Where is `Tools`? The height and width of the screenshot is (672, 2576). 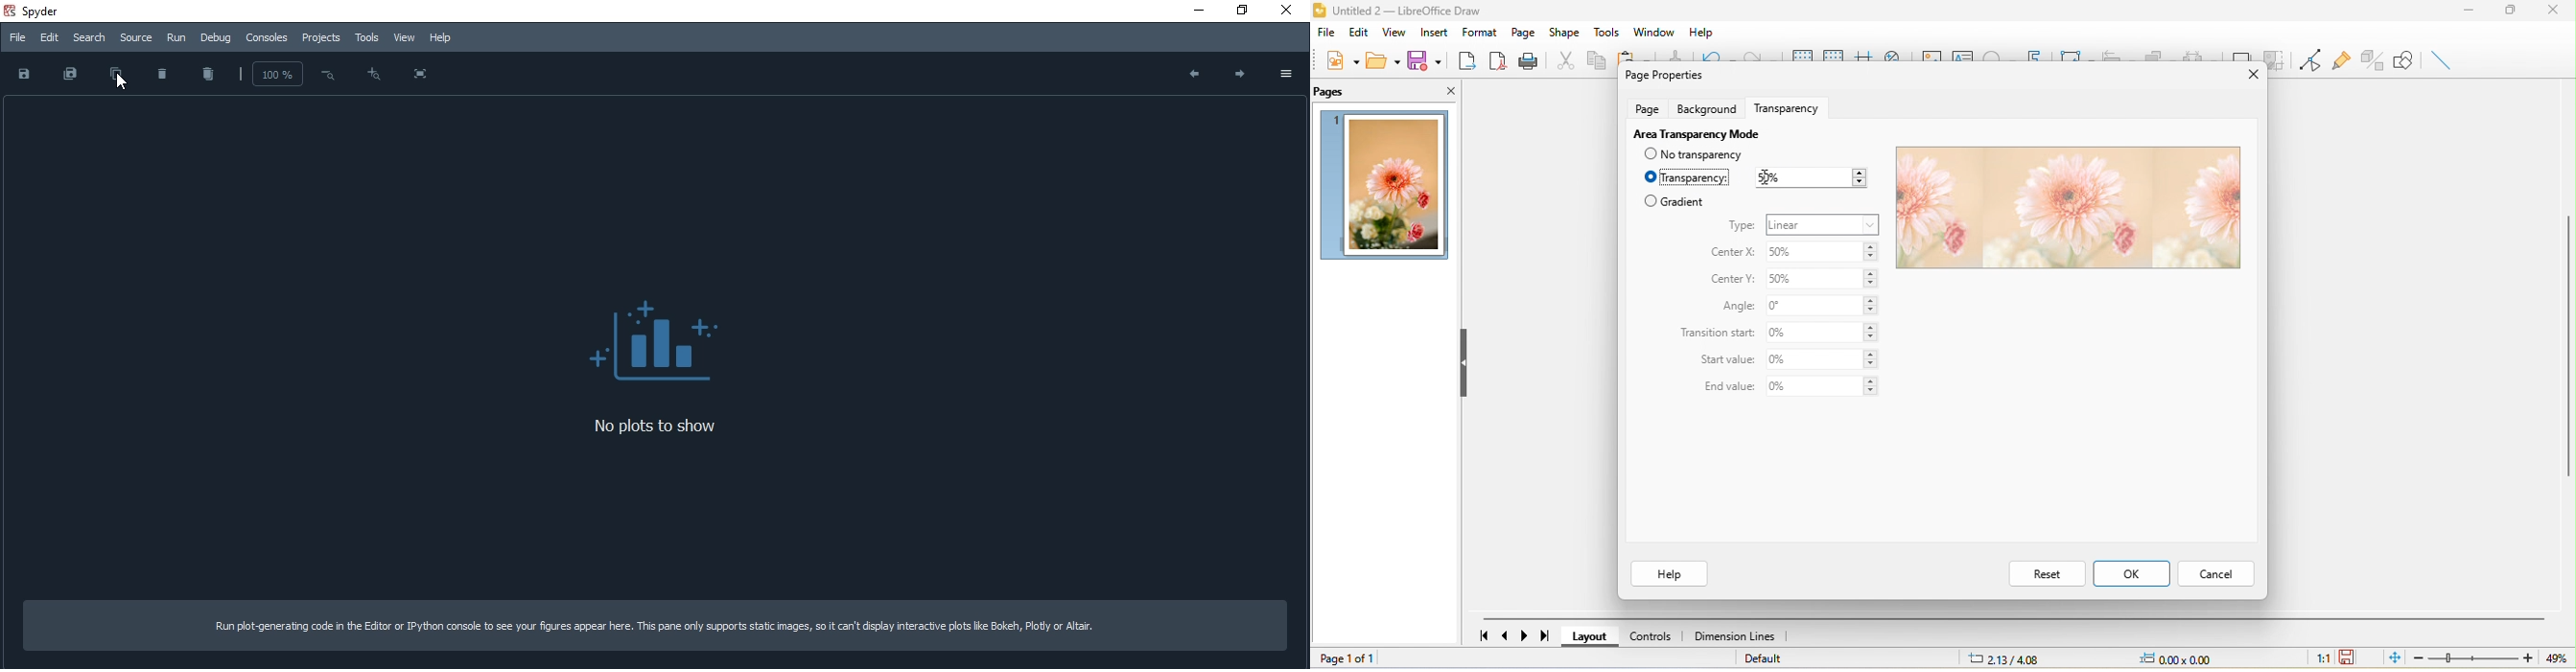
Tools is located at coordinates (367, 39).